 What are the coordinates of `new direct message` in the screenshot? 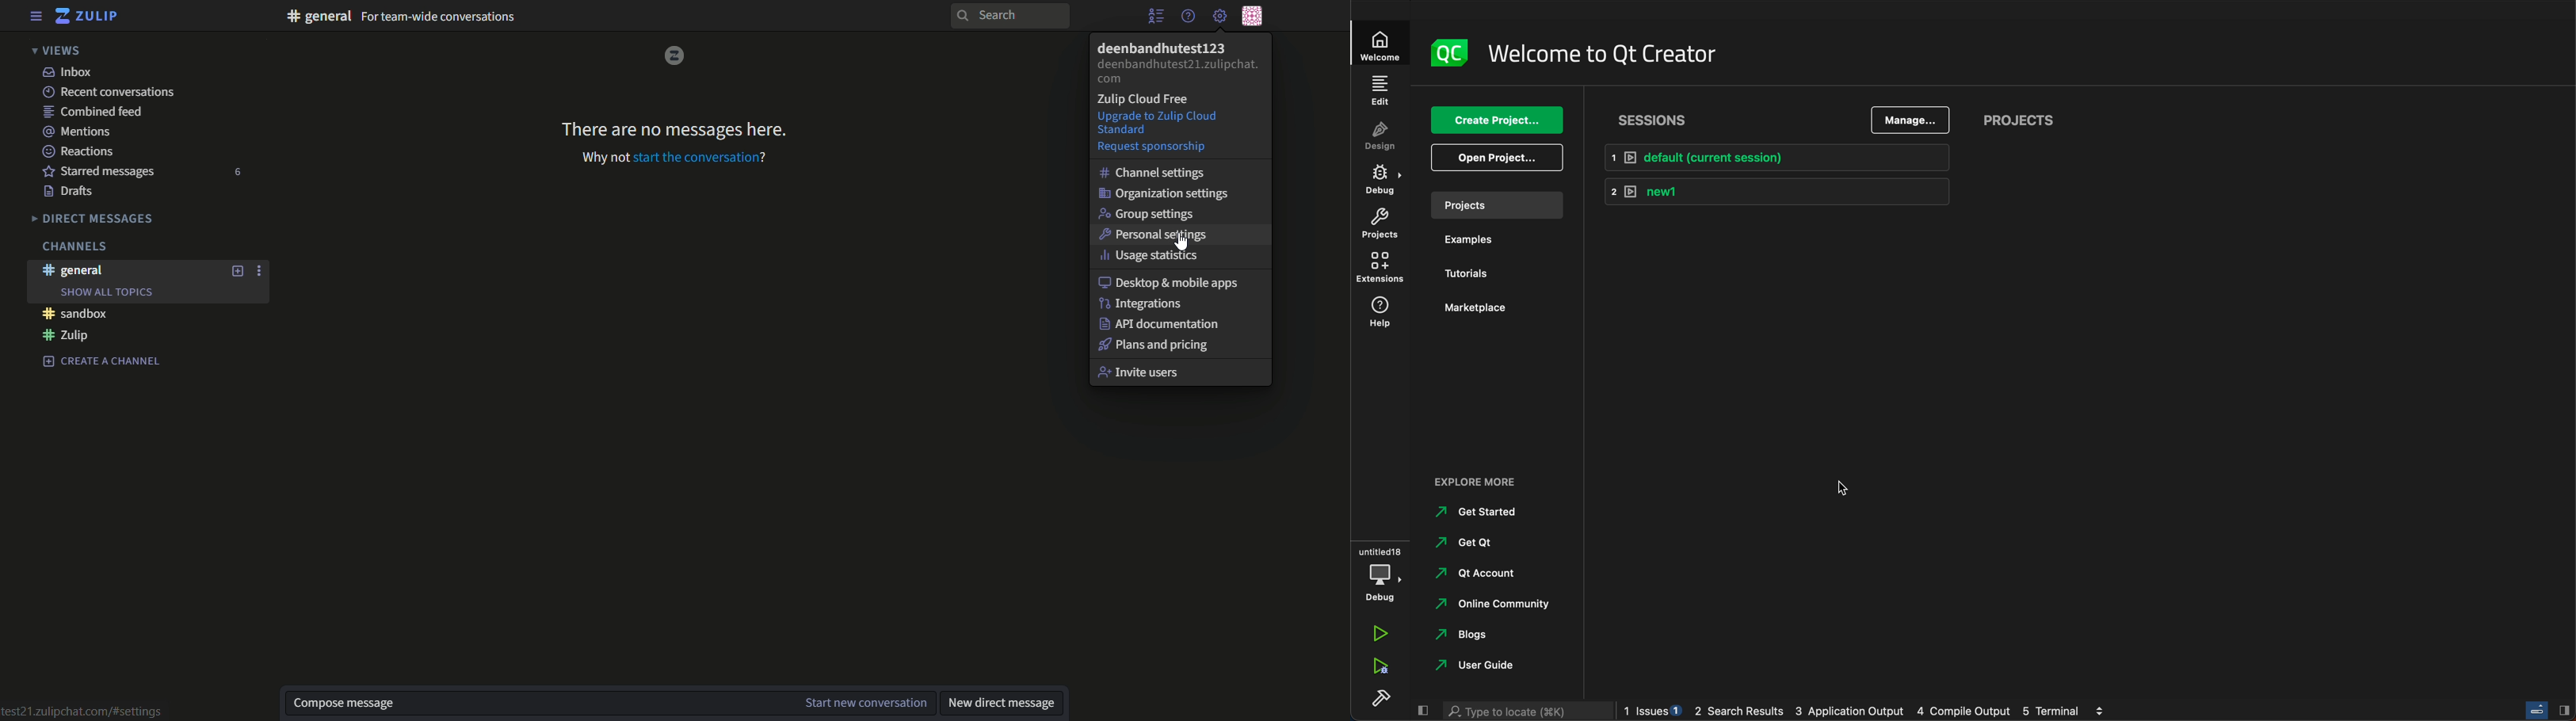 It's located at (1001, 704).